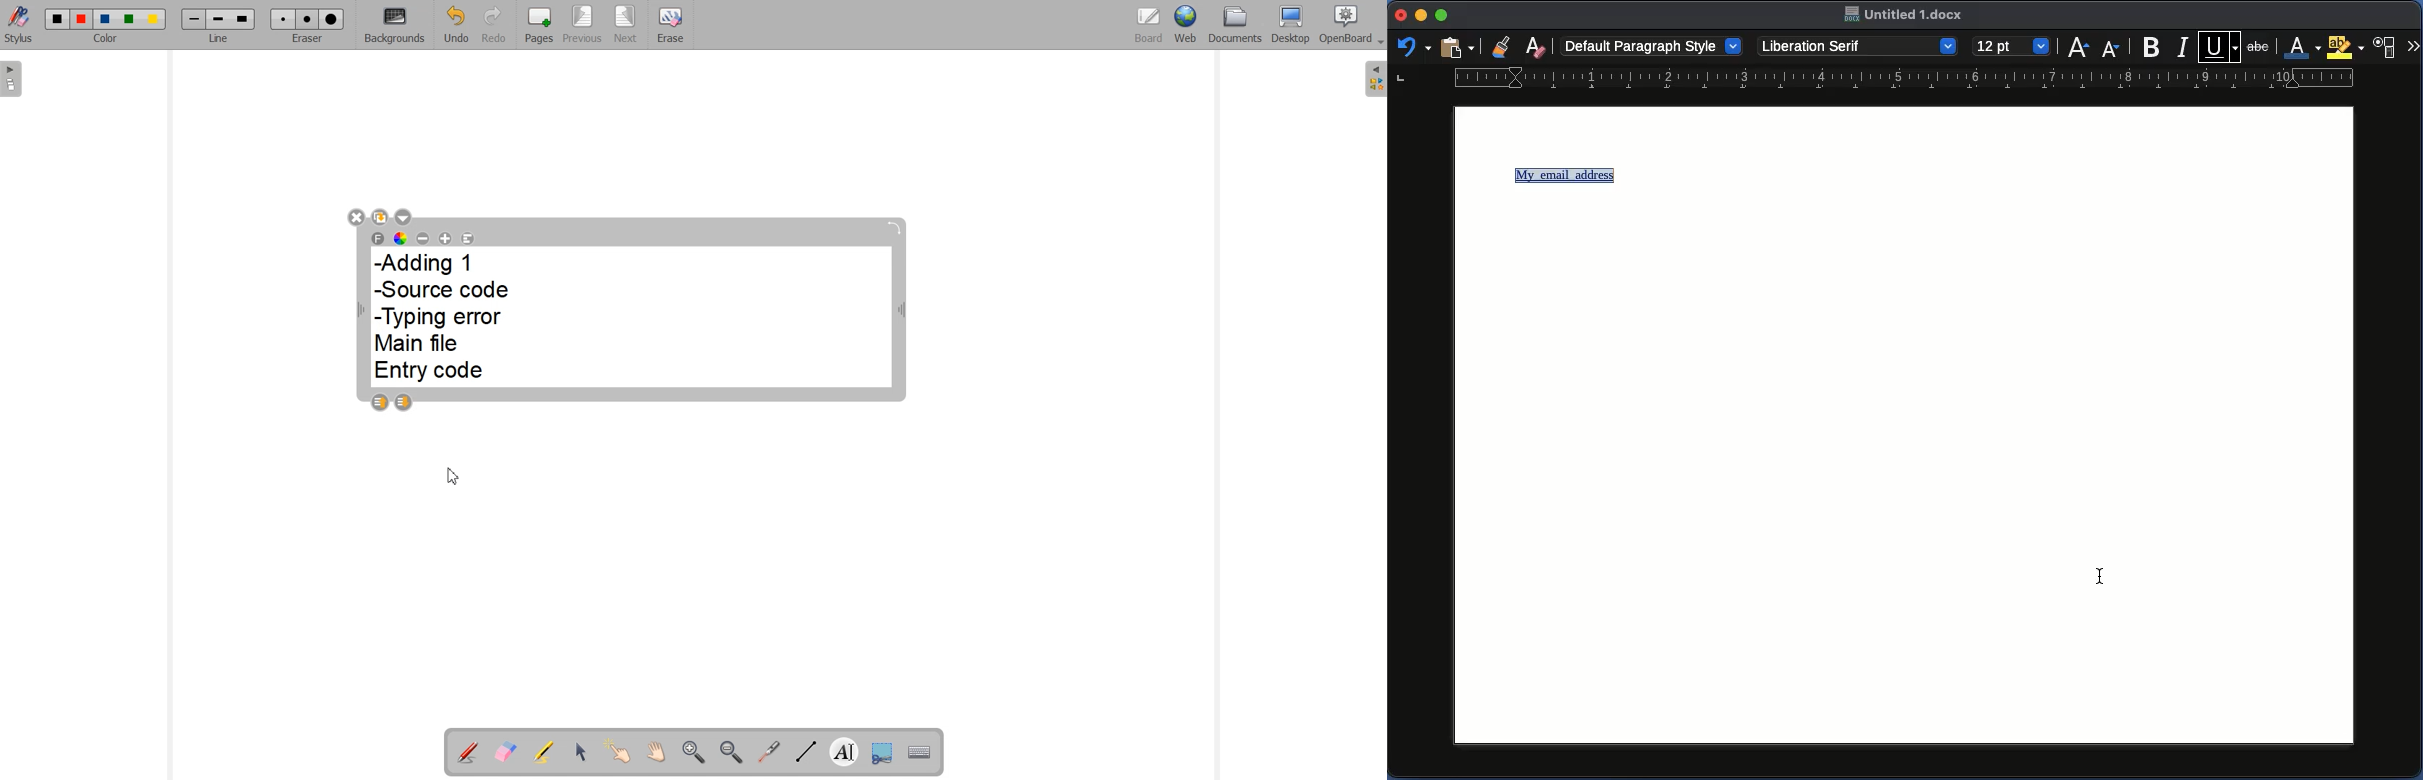  What do you see at coordinates (1441, 15) in the screenshot?
I see `Maximize` at bounding box center [1441, 15].